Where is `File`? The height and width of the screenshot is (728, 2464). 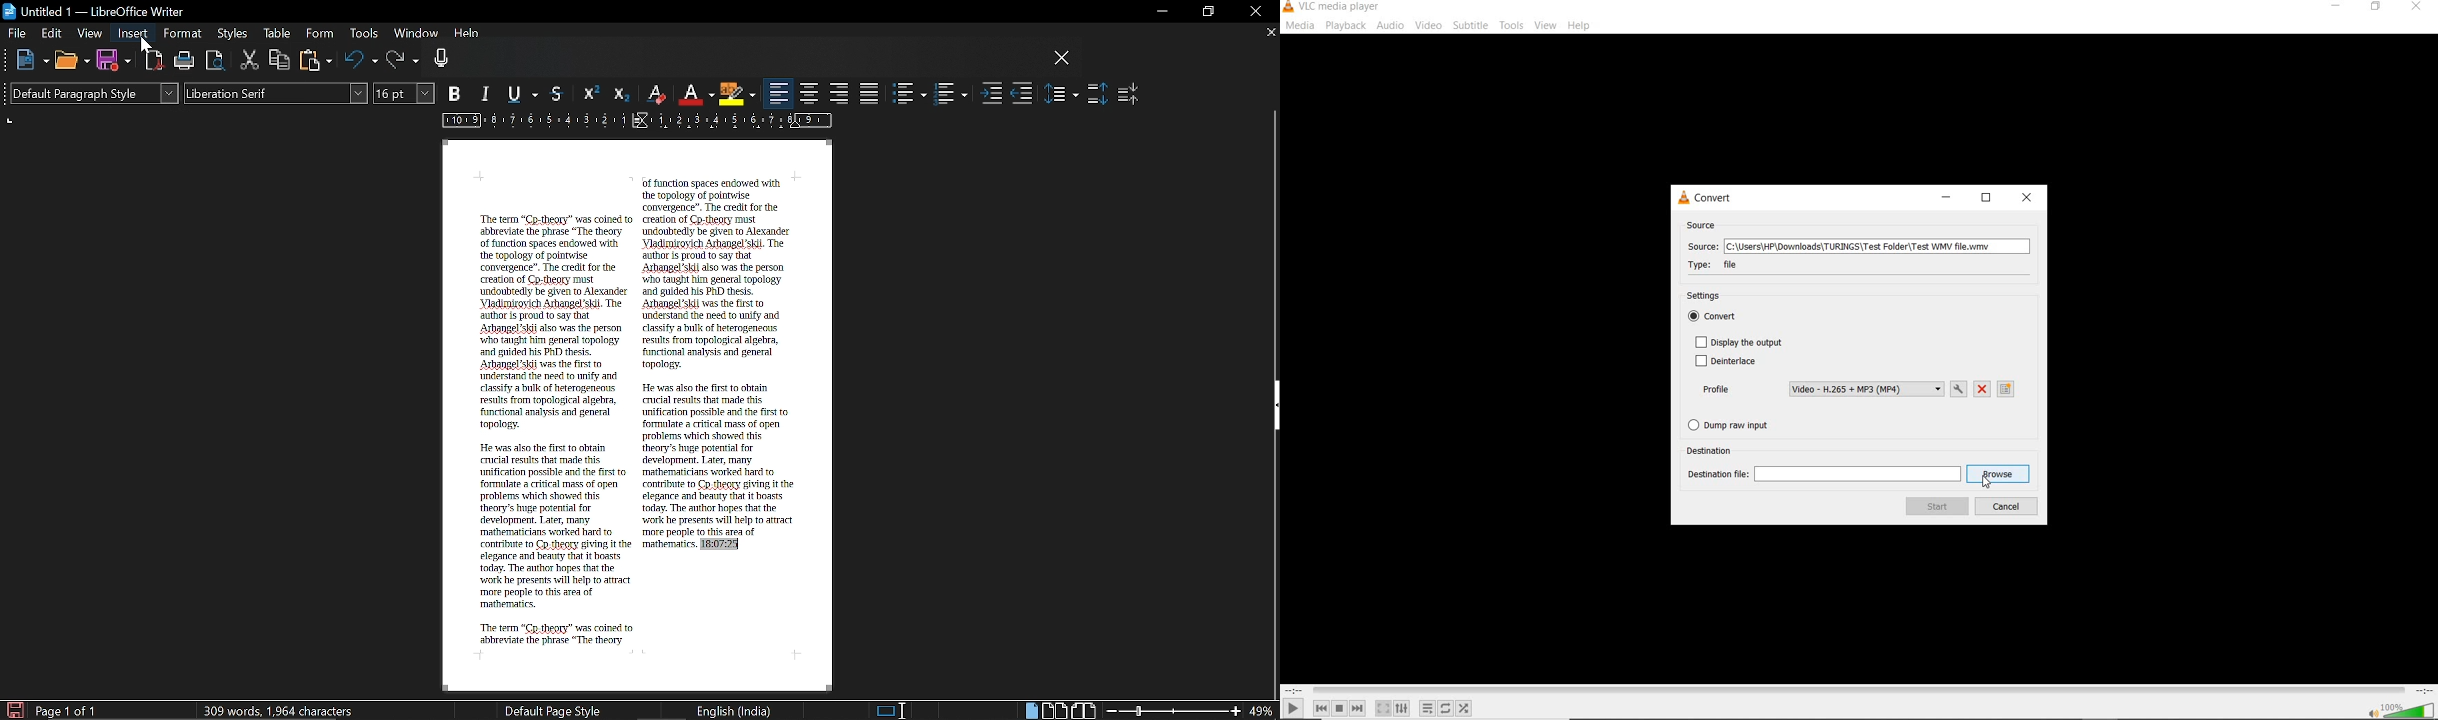
File is located at coordinates (17, 32).